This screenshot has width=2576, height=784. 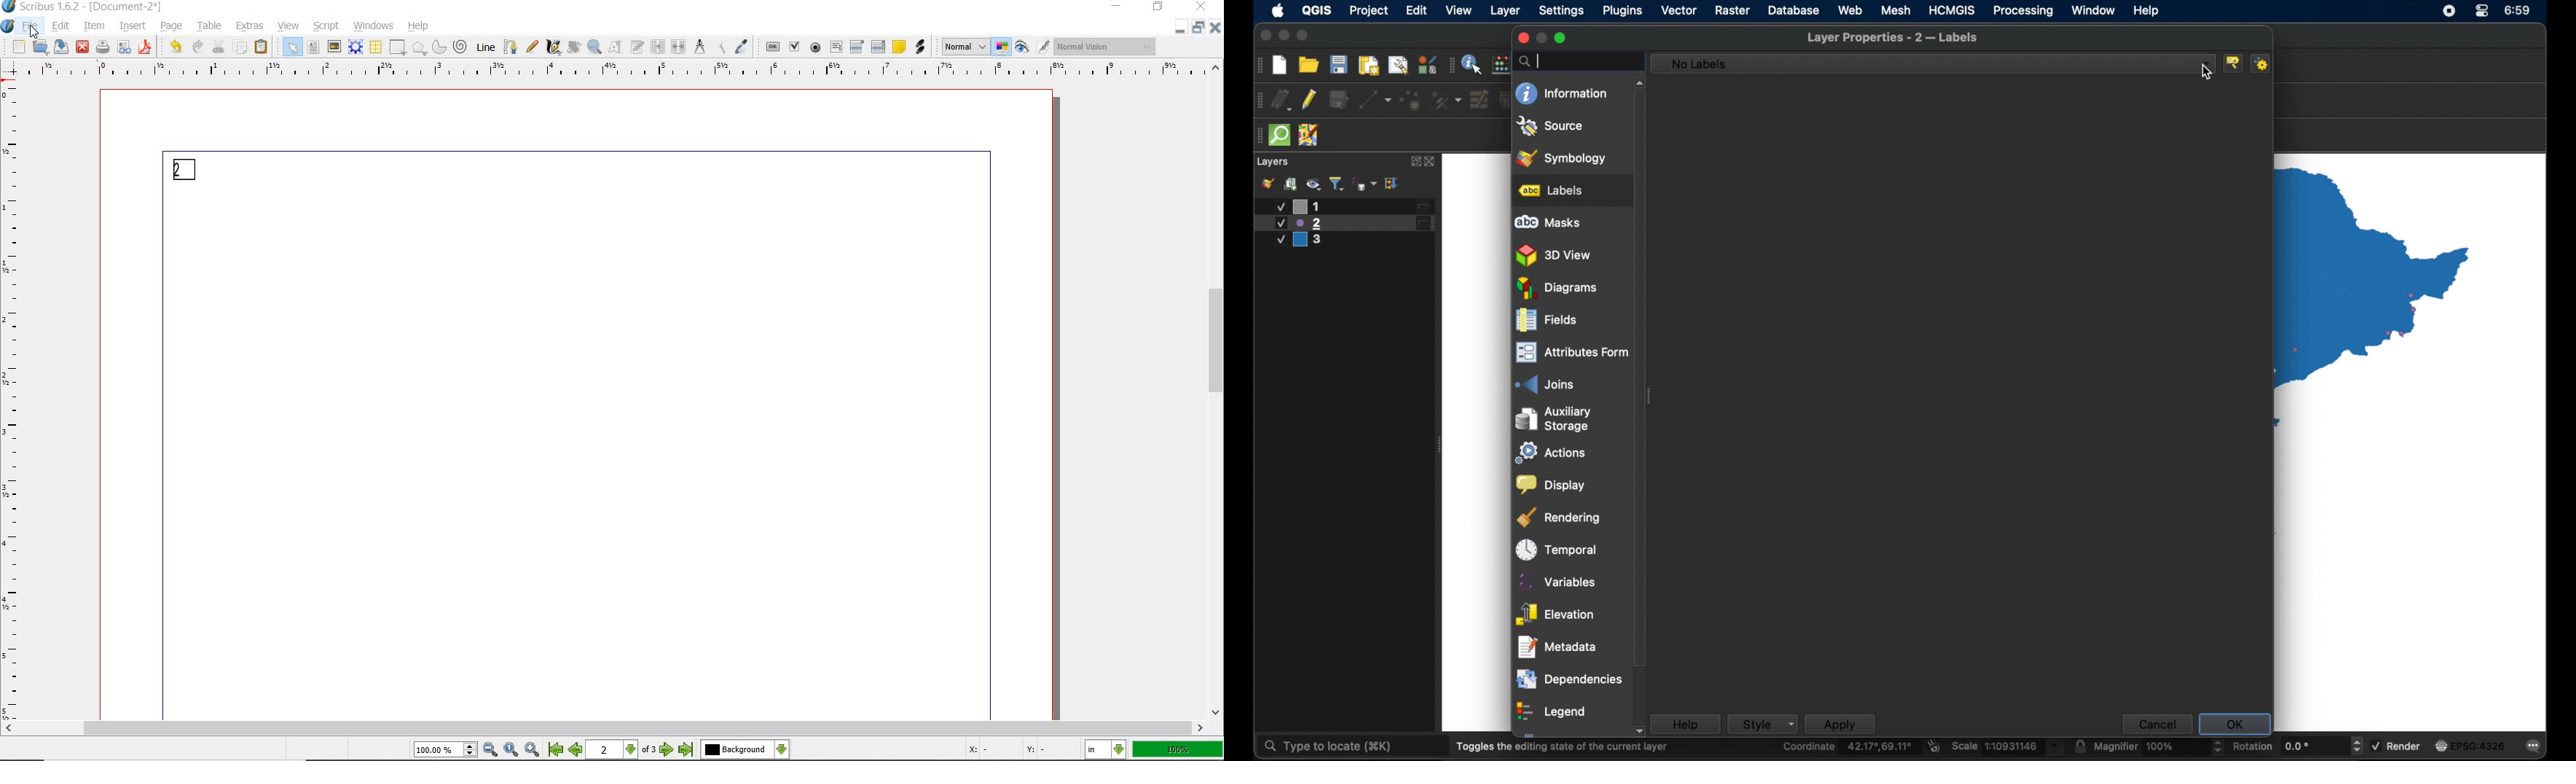 What do you see at coordinates (375, 47) in the screenshot?
I see `table` at bounding box center [375, 47].